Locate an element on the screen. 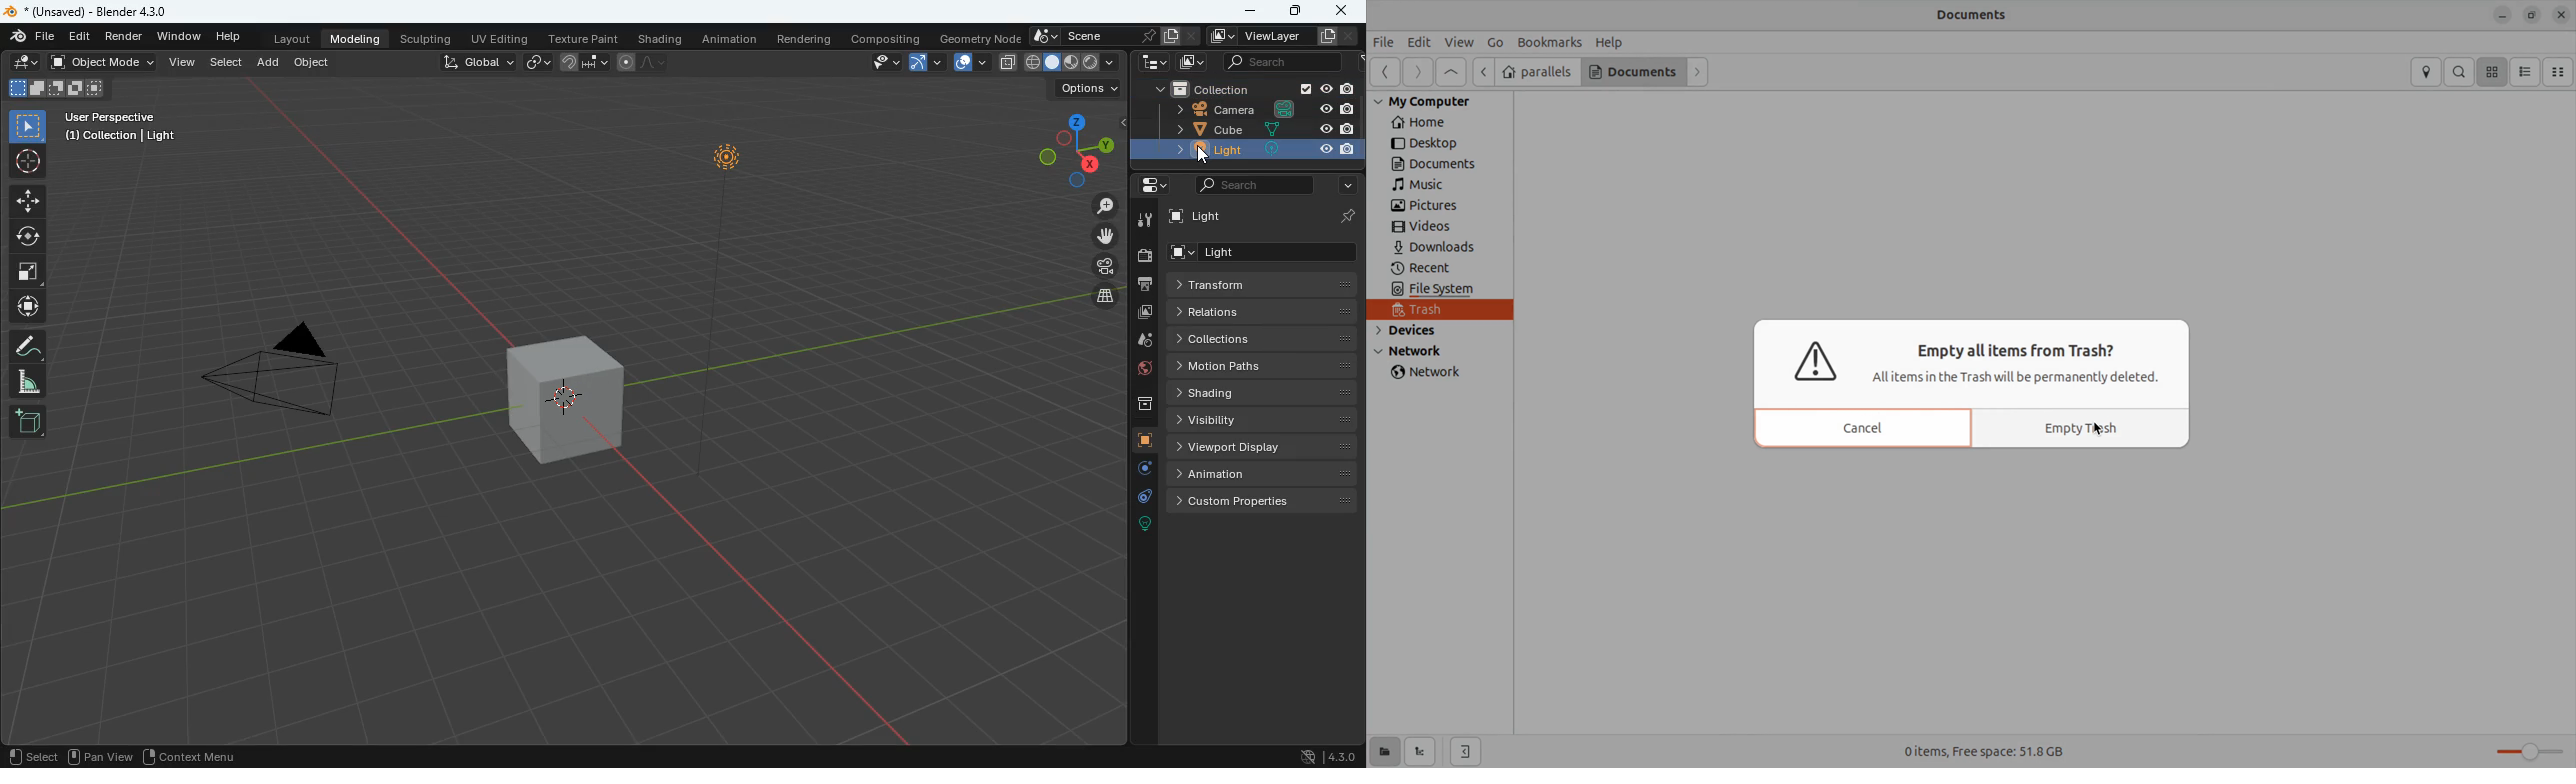 The width and height of the screenshot is (2576, 784). rotate is located at coordinates (26, 238).